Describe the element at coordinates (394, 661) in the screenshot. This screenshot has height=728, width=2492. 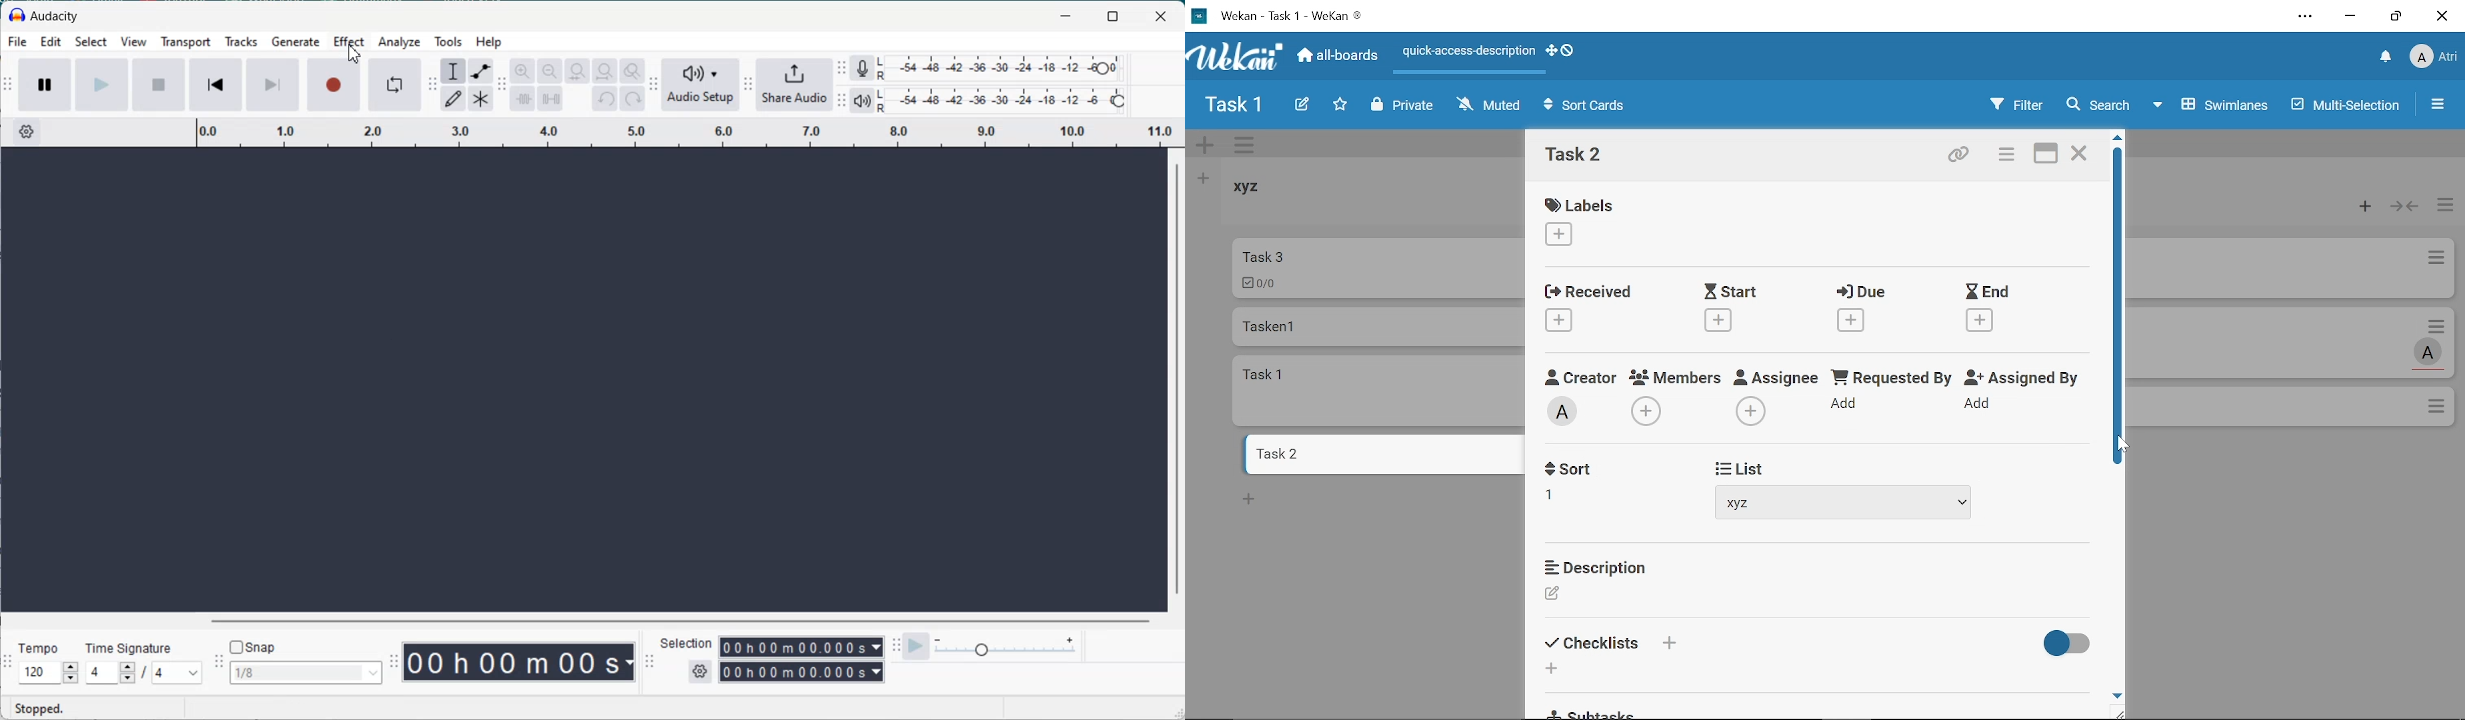
I see `Audacity time toolbar` at that location.